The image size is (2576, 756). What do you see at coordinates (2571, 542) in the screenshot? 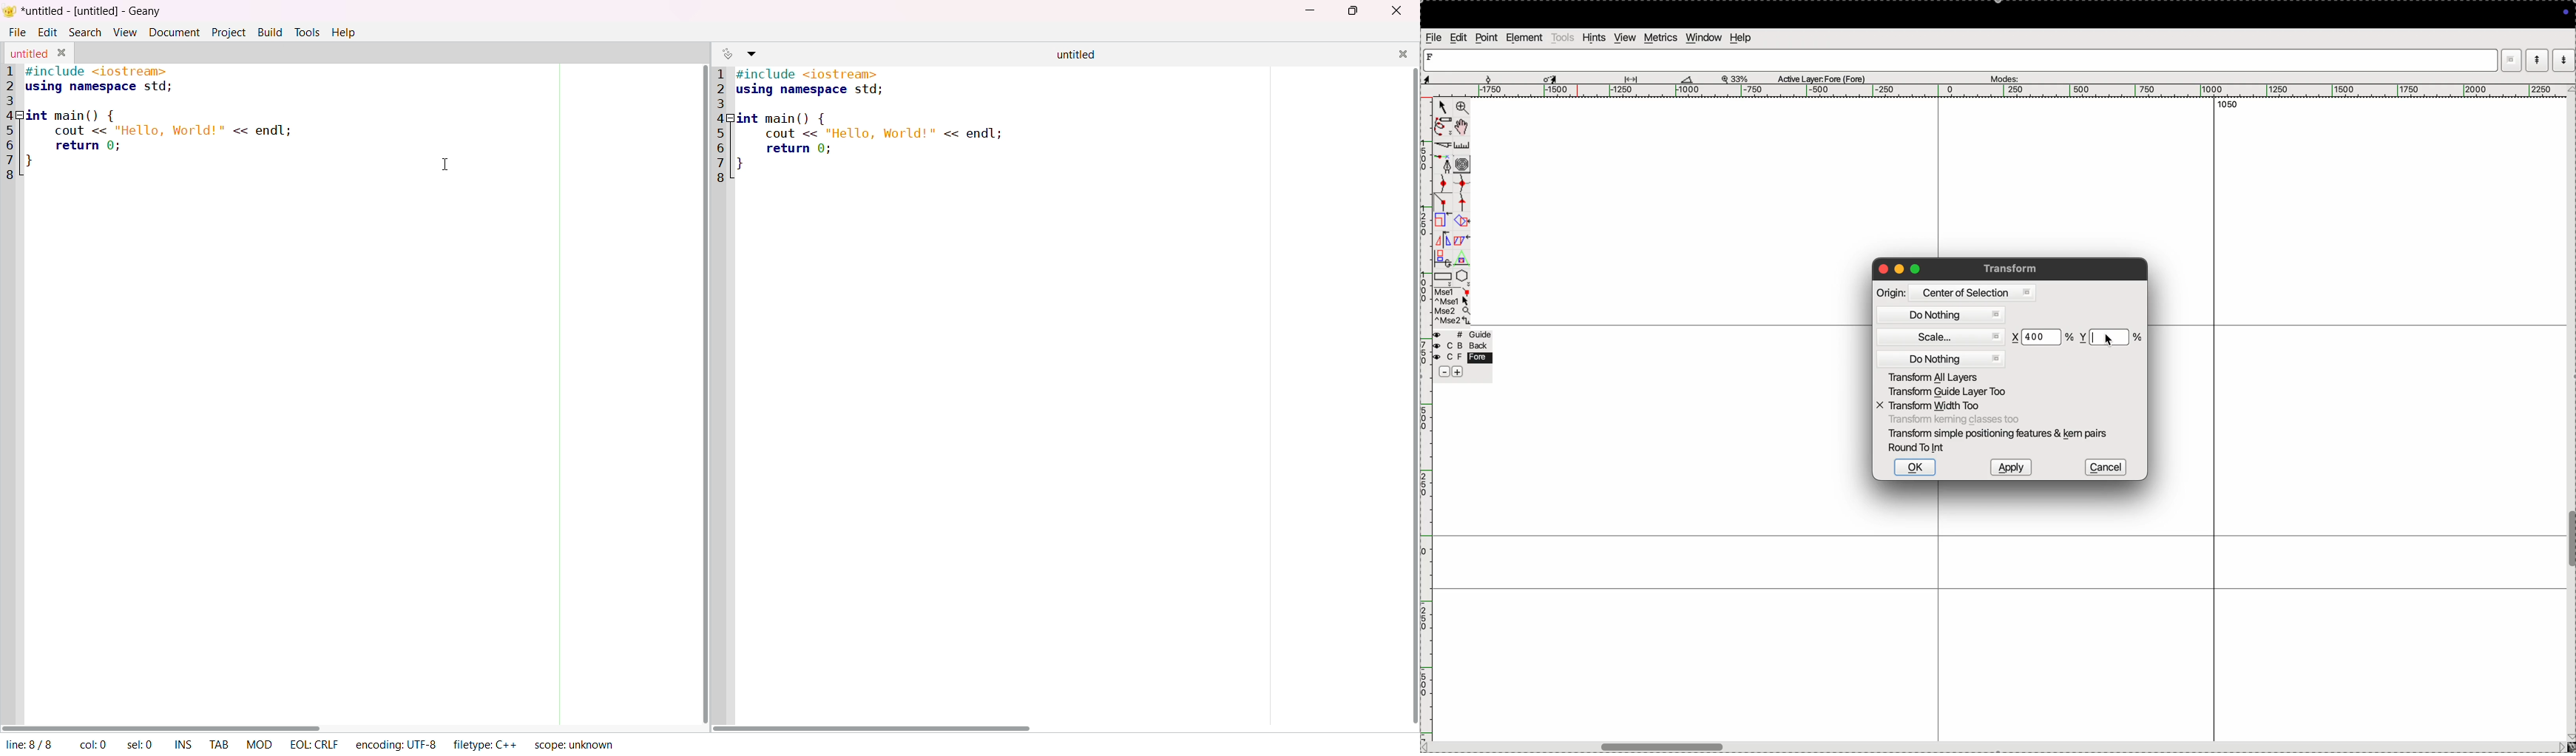
I see `toogle` at bounding box center [2571, 542].